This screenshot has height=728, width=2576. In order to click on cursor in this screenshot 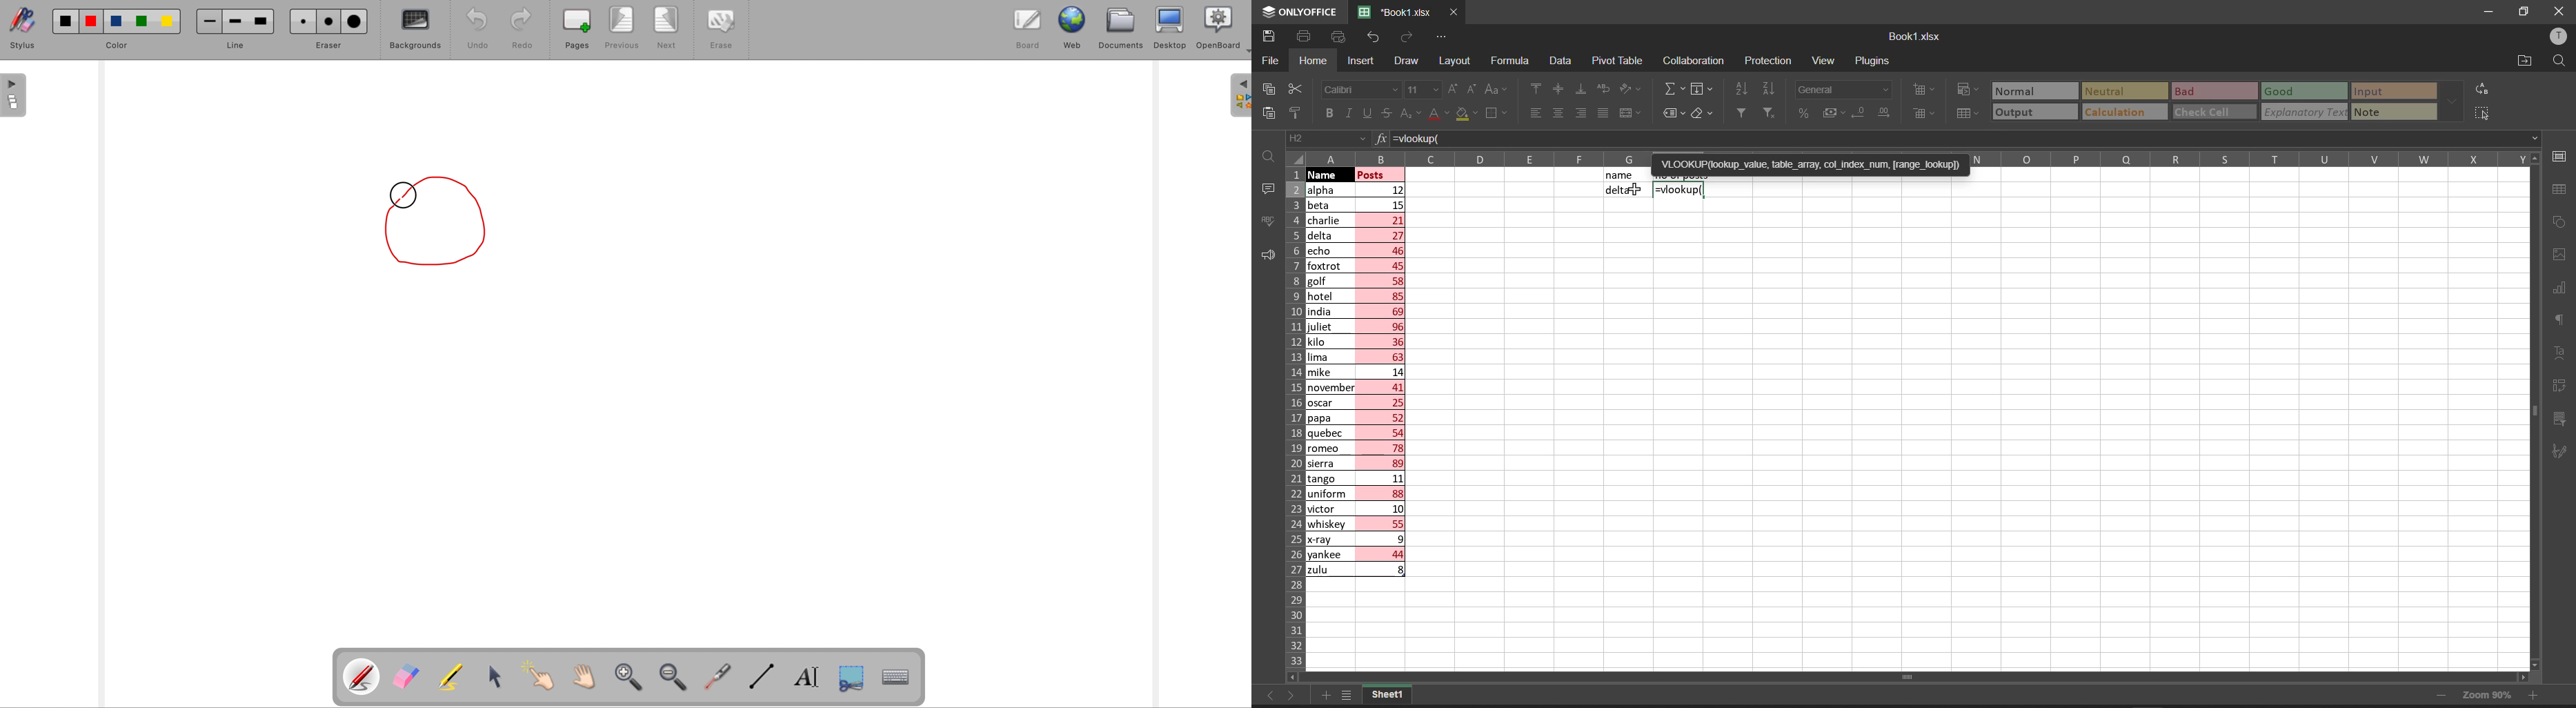, I will do `click(1635, 190)`.